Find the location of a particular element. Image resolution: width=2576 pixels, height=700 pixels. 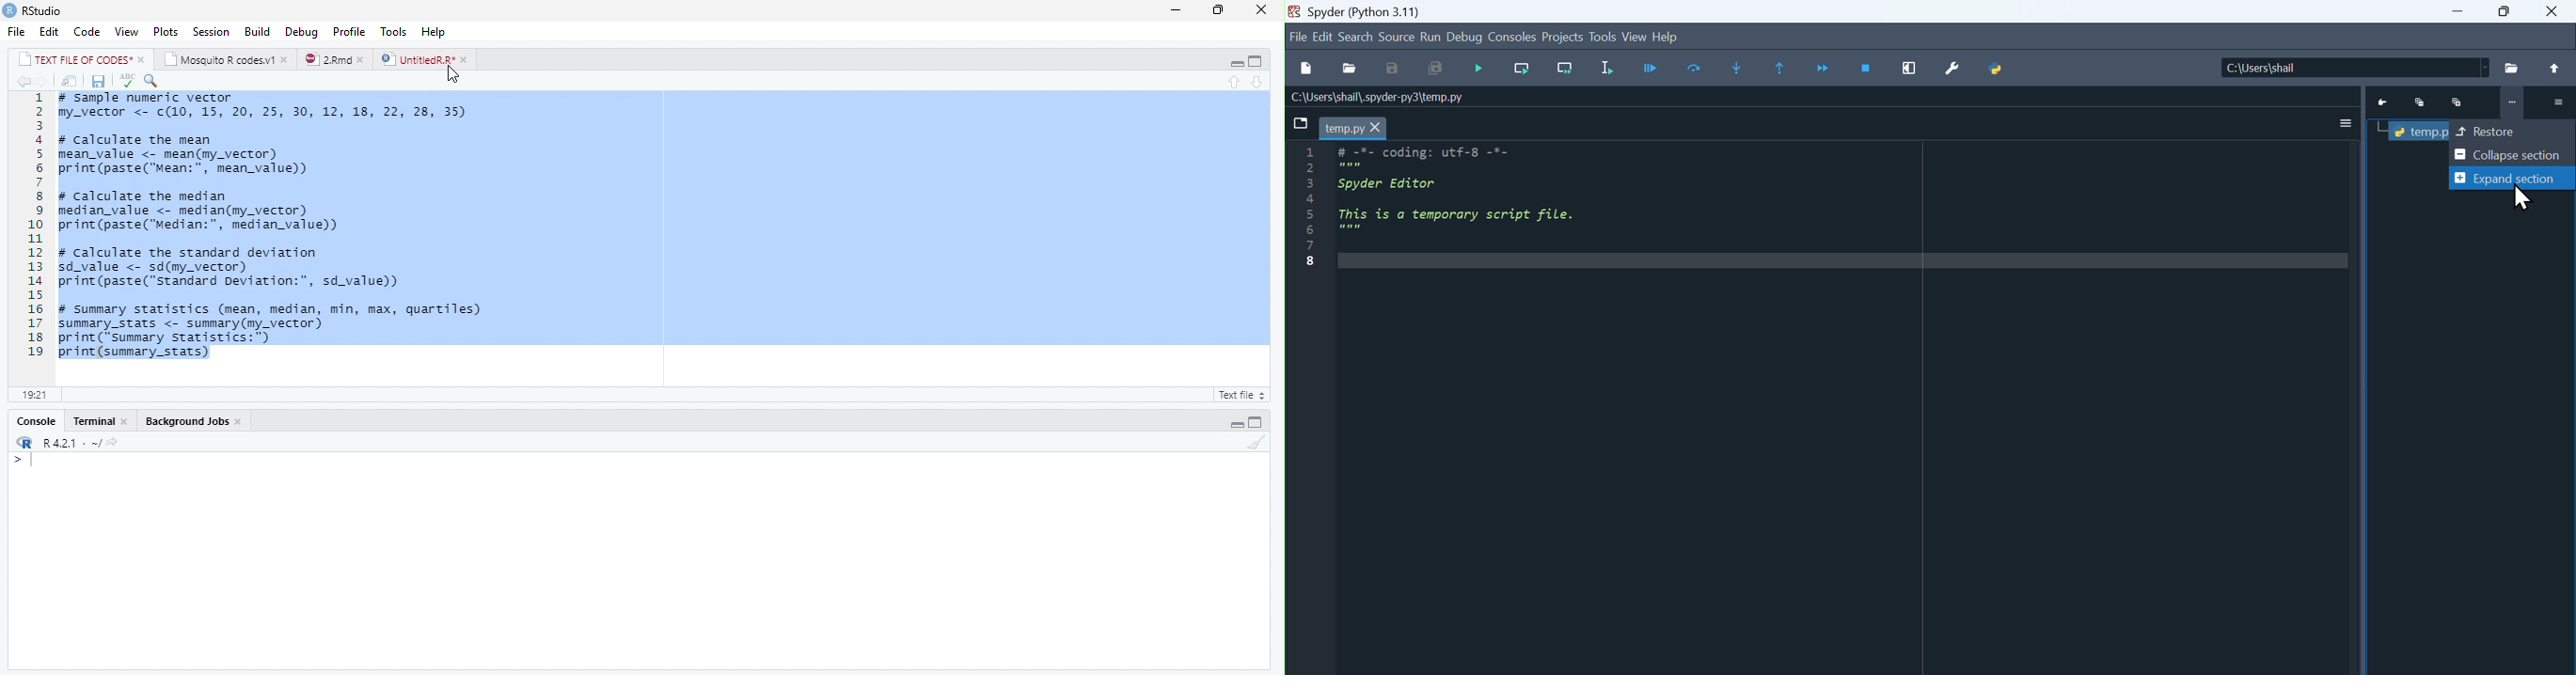

Temp.py is located at coordinates (2417, 130).